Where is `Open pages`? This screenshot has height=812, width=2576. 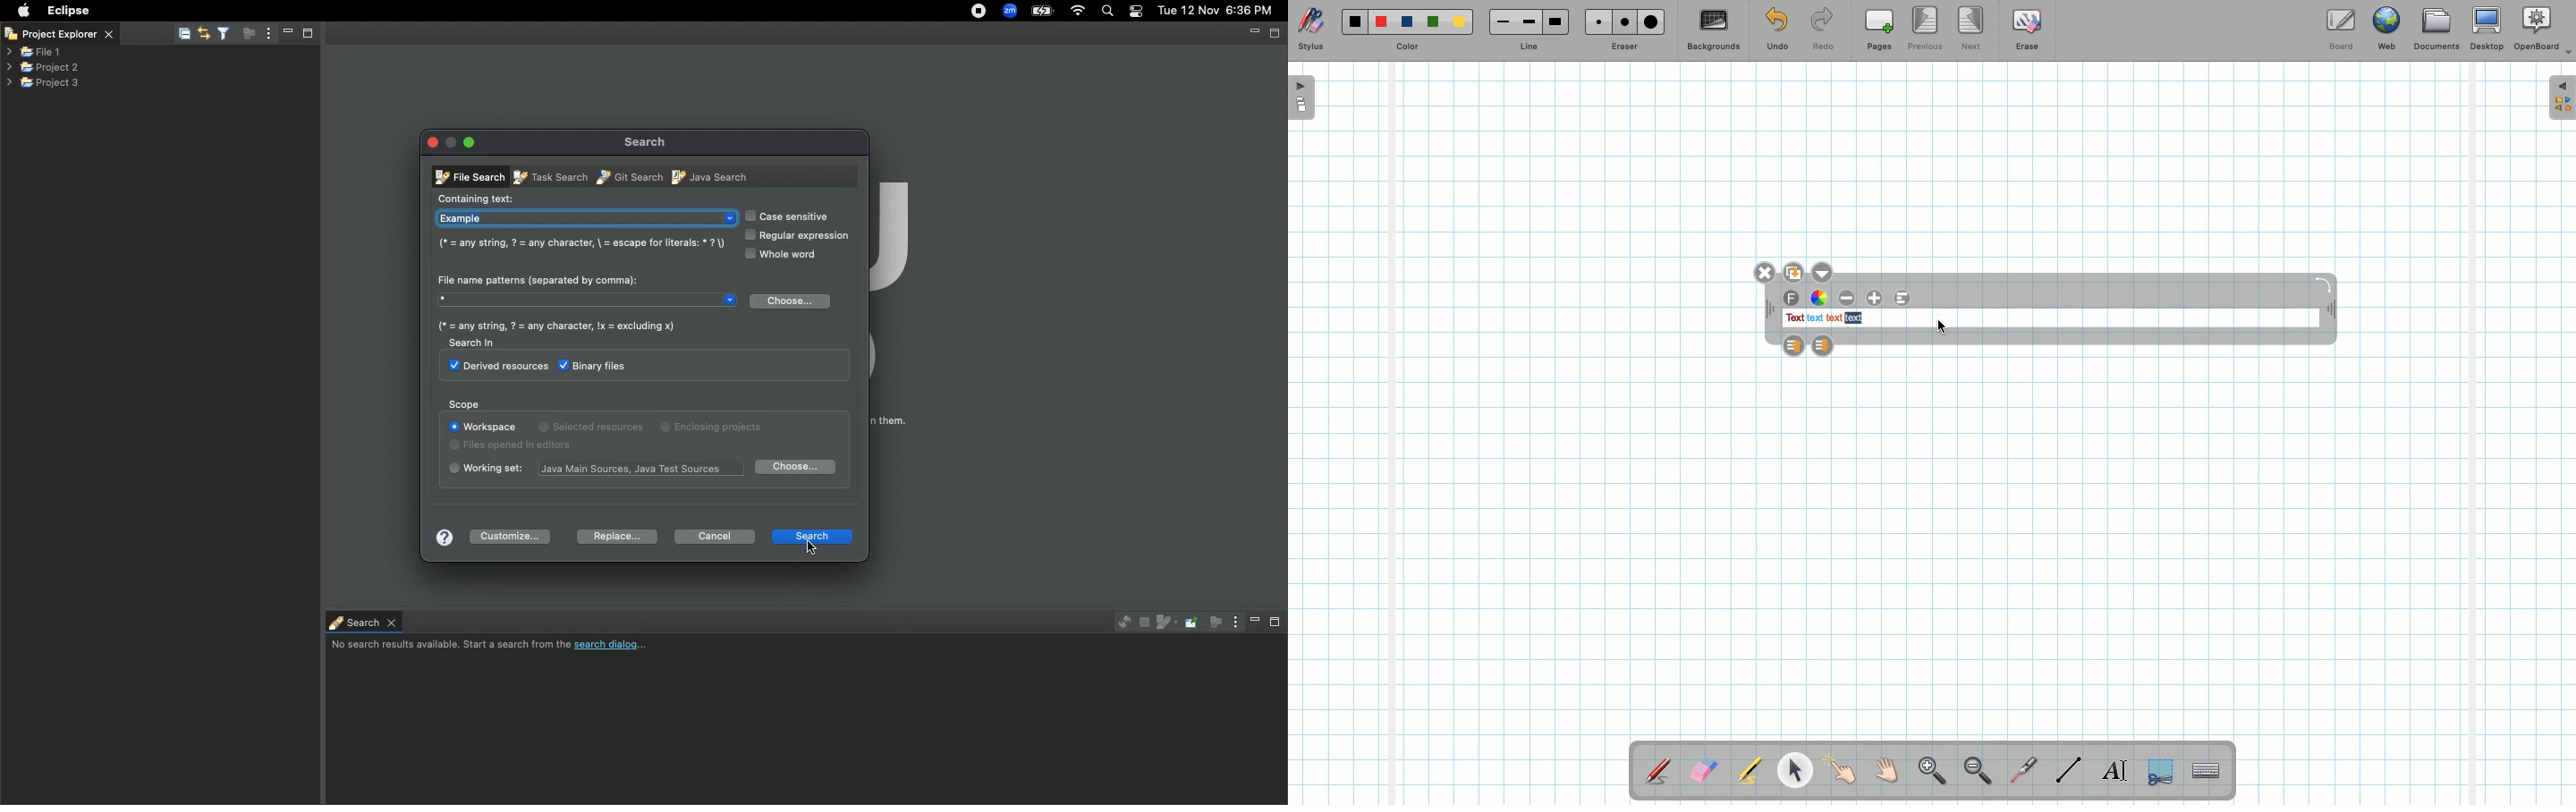
Open pages is located at coordinates (1303, 97).